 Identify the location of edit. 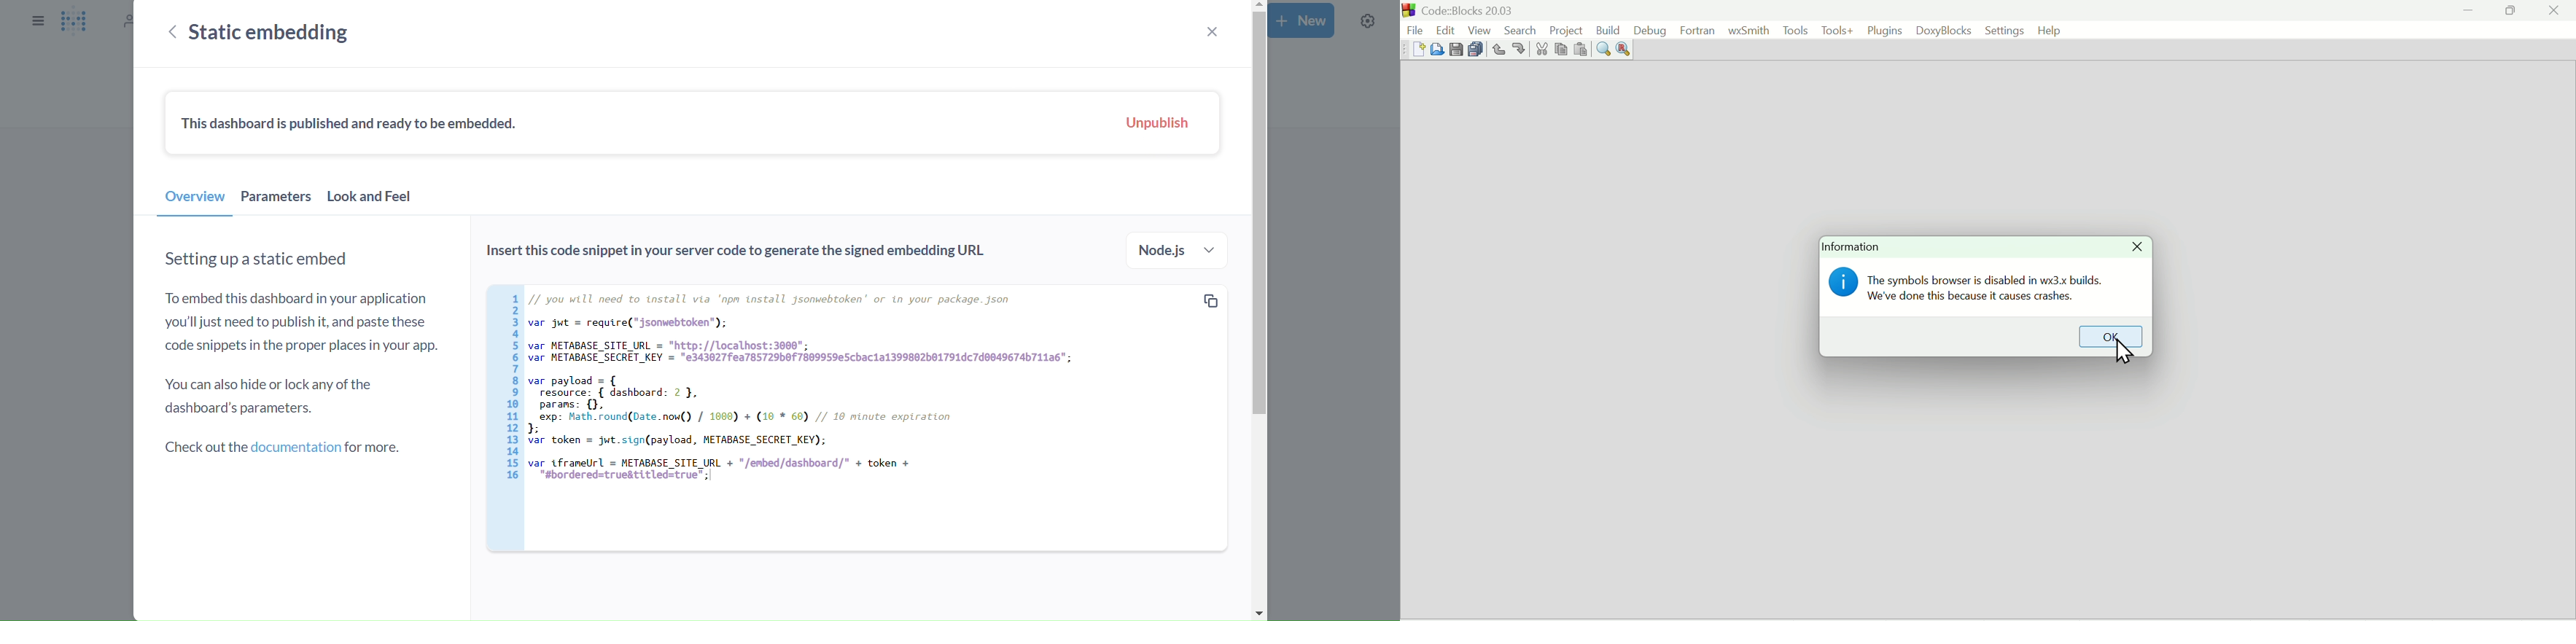
(1444, 28).